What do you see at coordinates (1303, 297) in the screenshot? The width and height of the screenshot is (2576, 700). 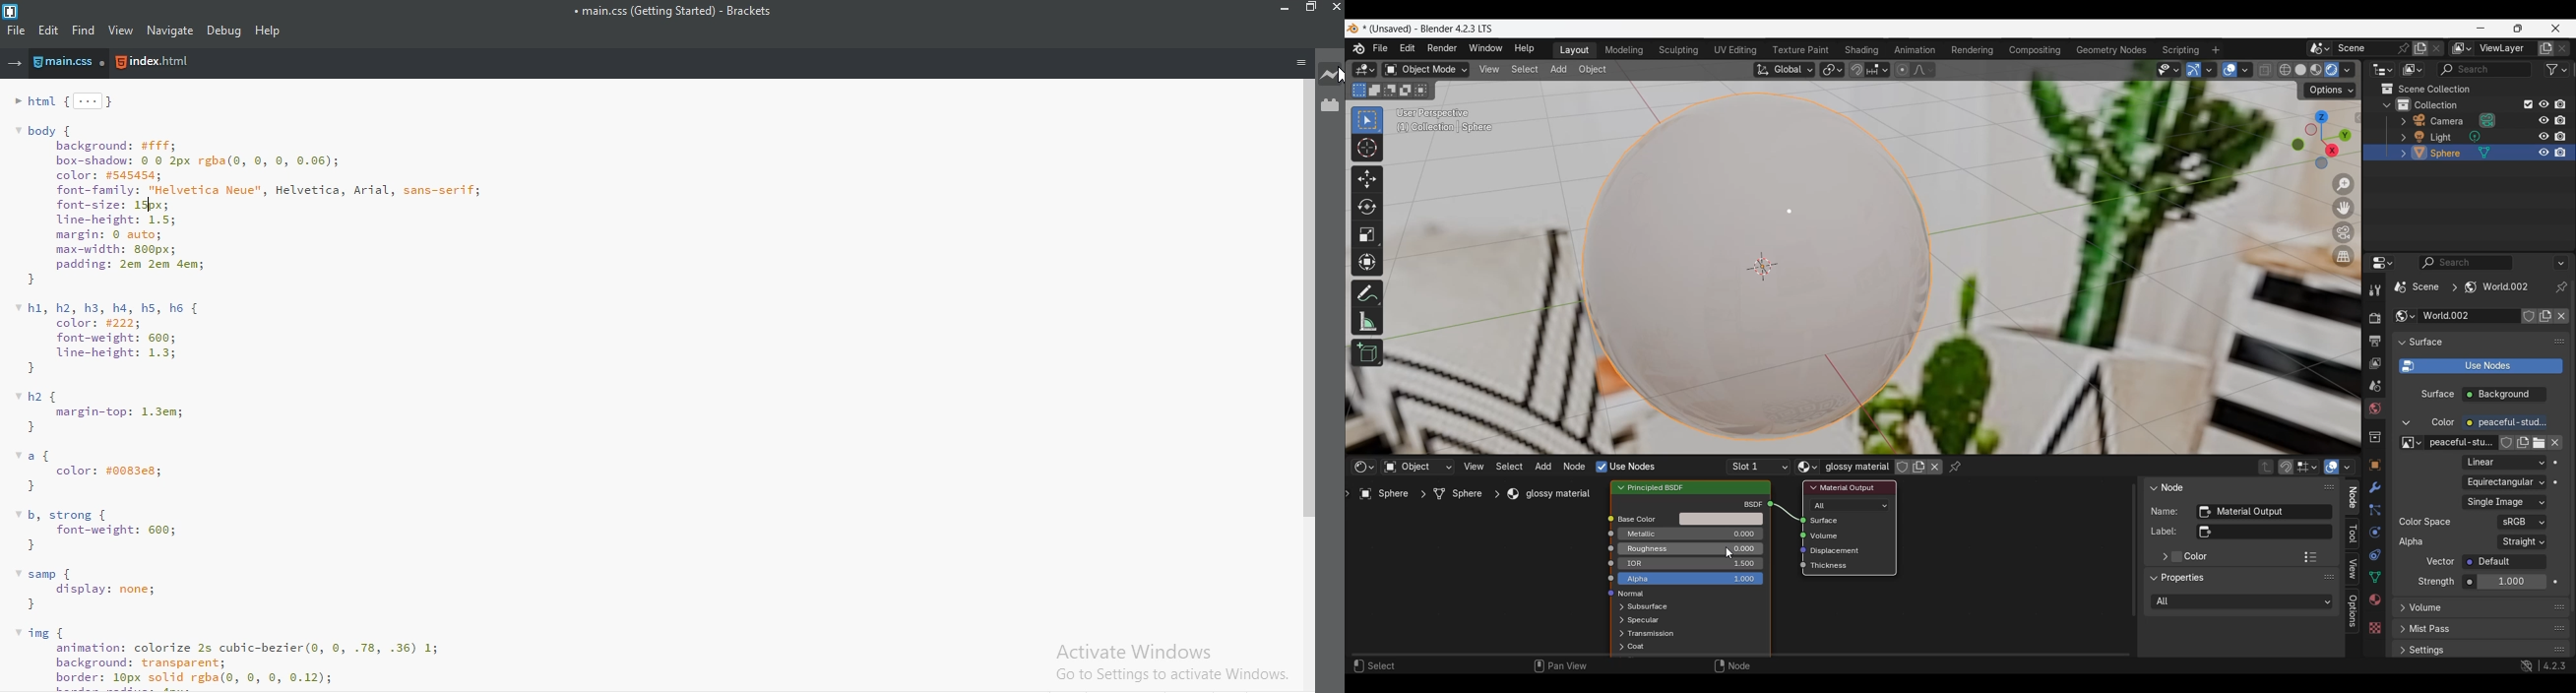 I see `scroll bar` at bounding box center [1303, 297].